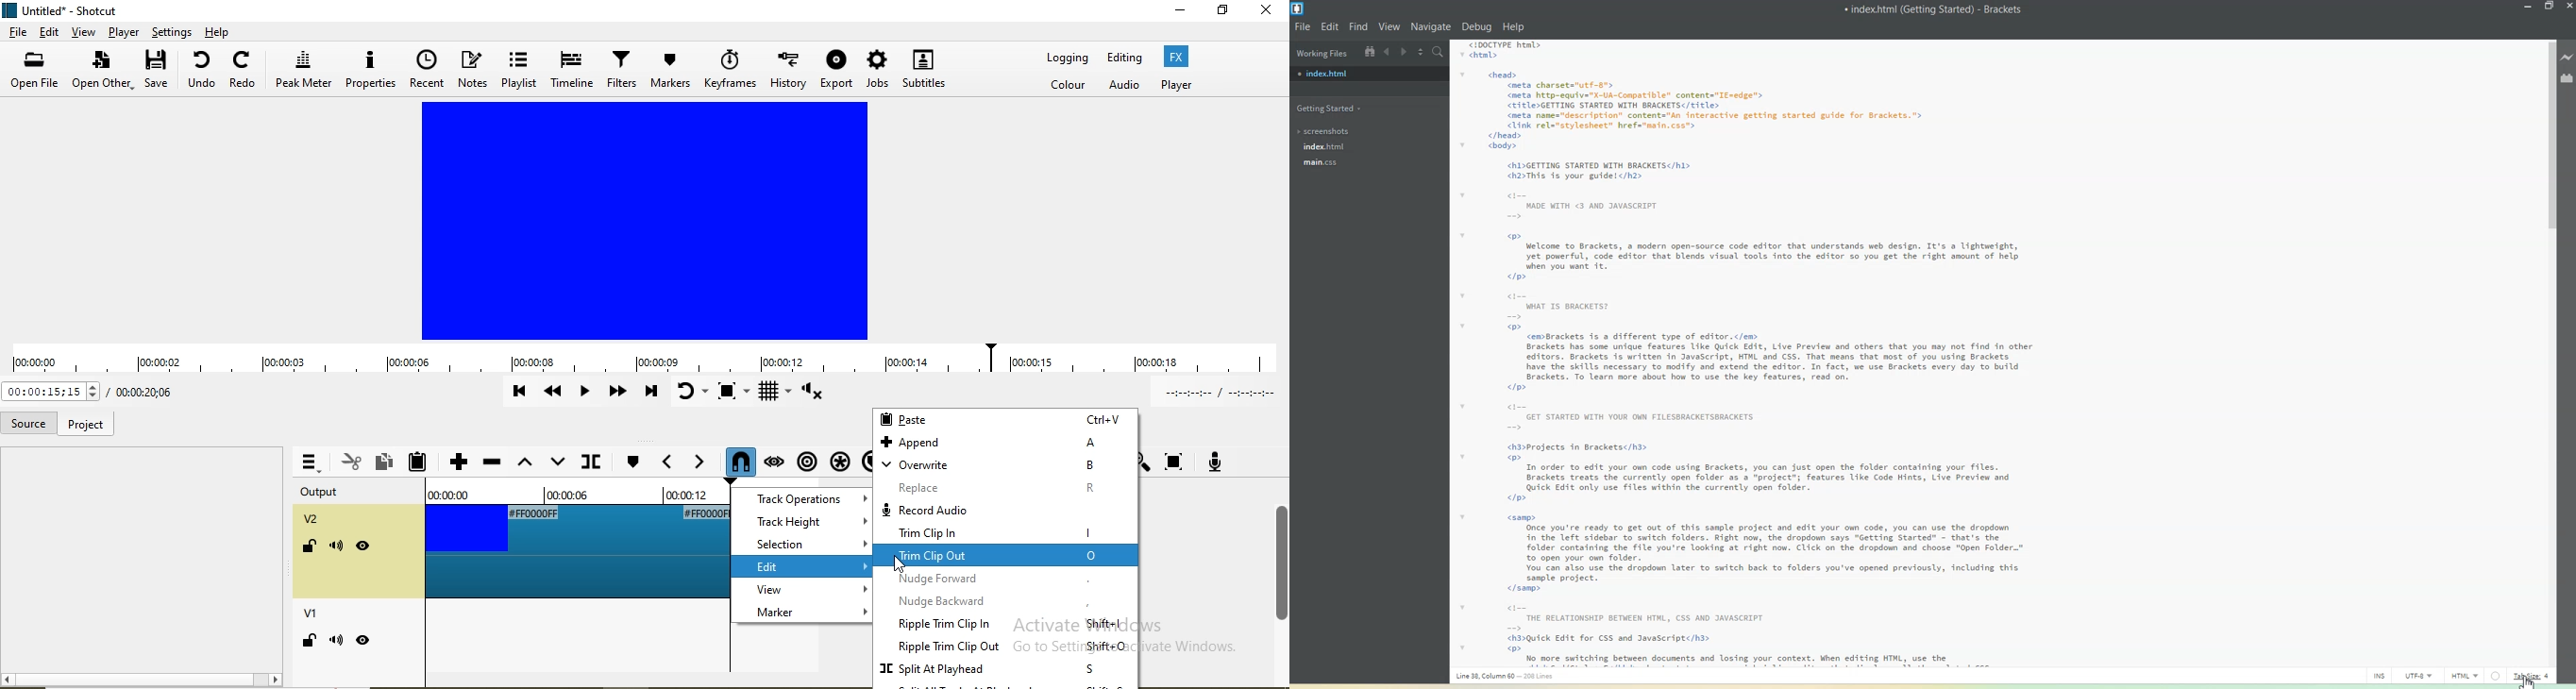 The image size is (2576, 700). Describe the element at coordinates (800, 613) in the screenshot. I see `marker` at that location.